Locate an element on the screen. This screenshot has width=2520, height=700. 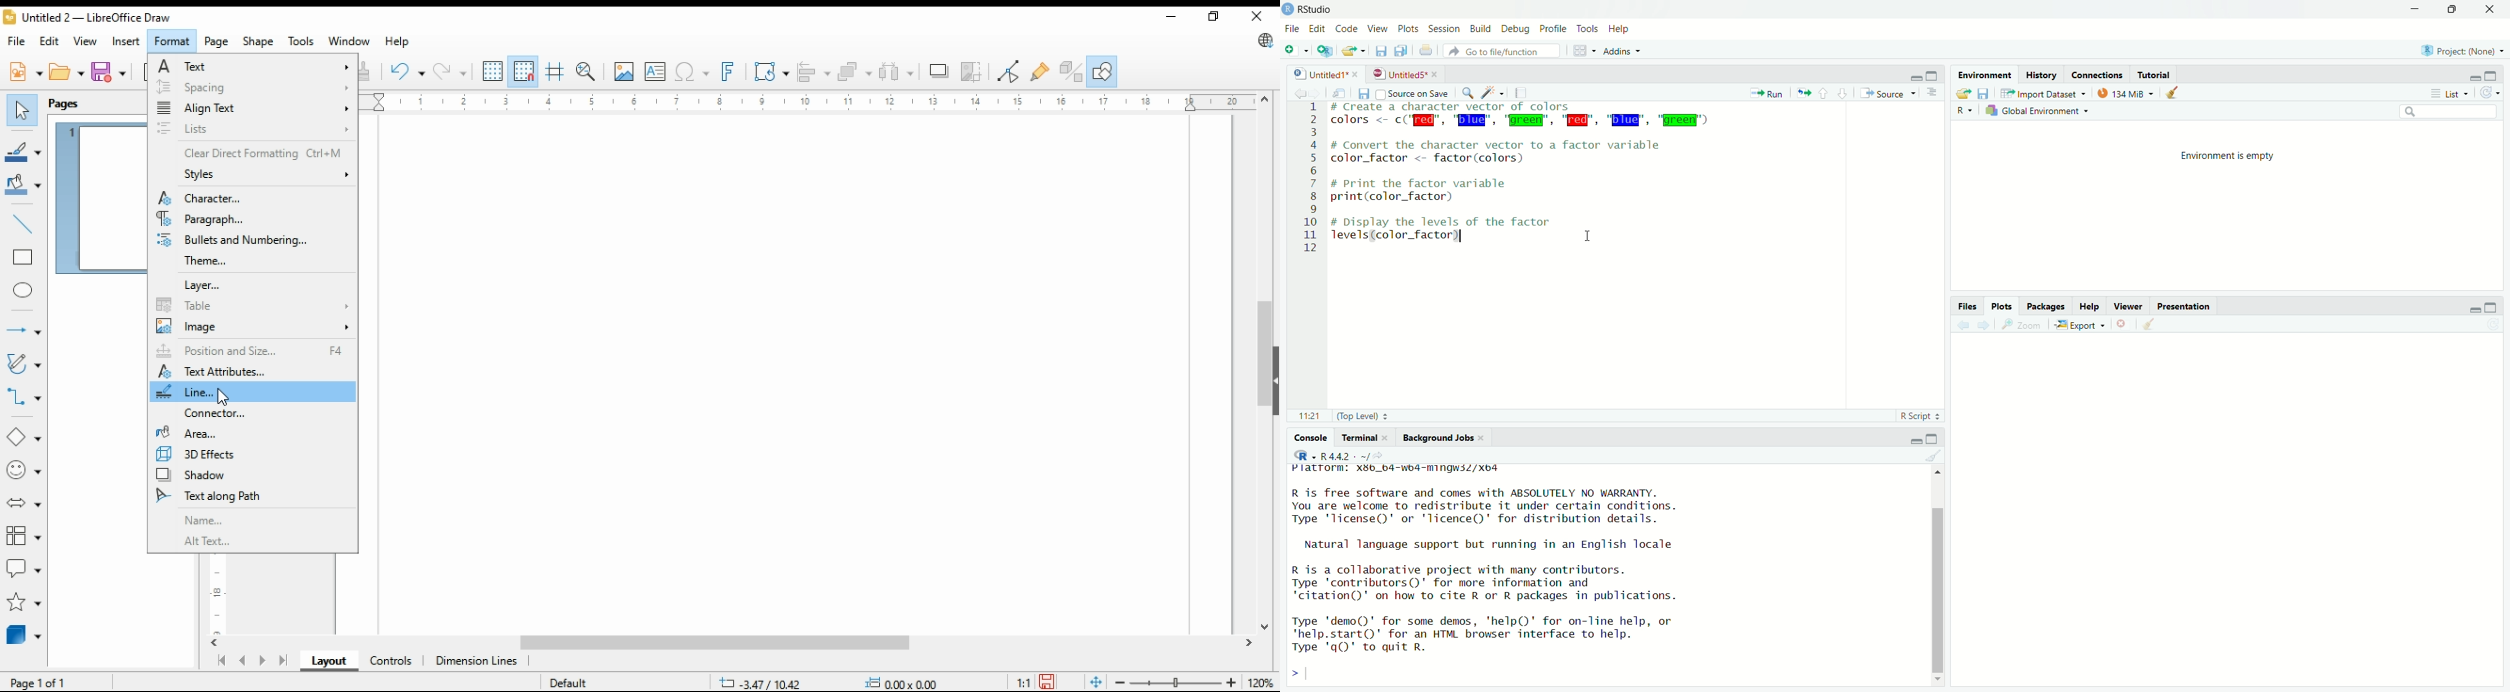
minimize is located at coordinates (2416, 8).